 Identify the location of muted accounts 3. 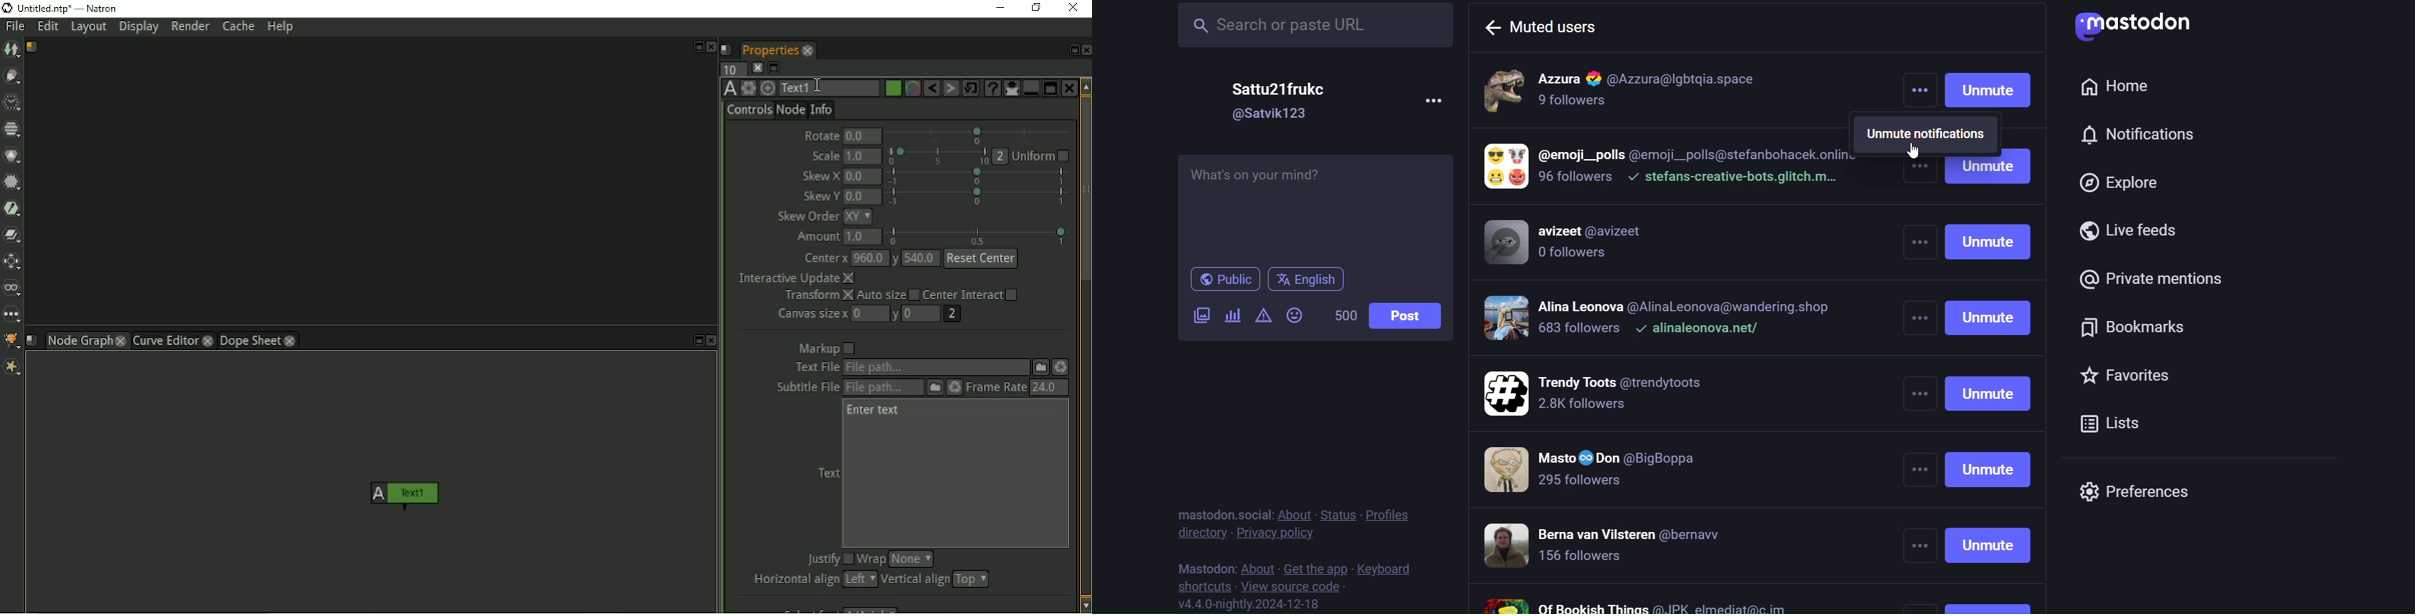
(1588, 243).